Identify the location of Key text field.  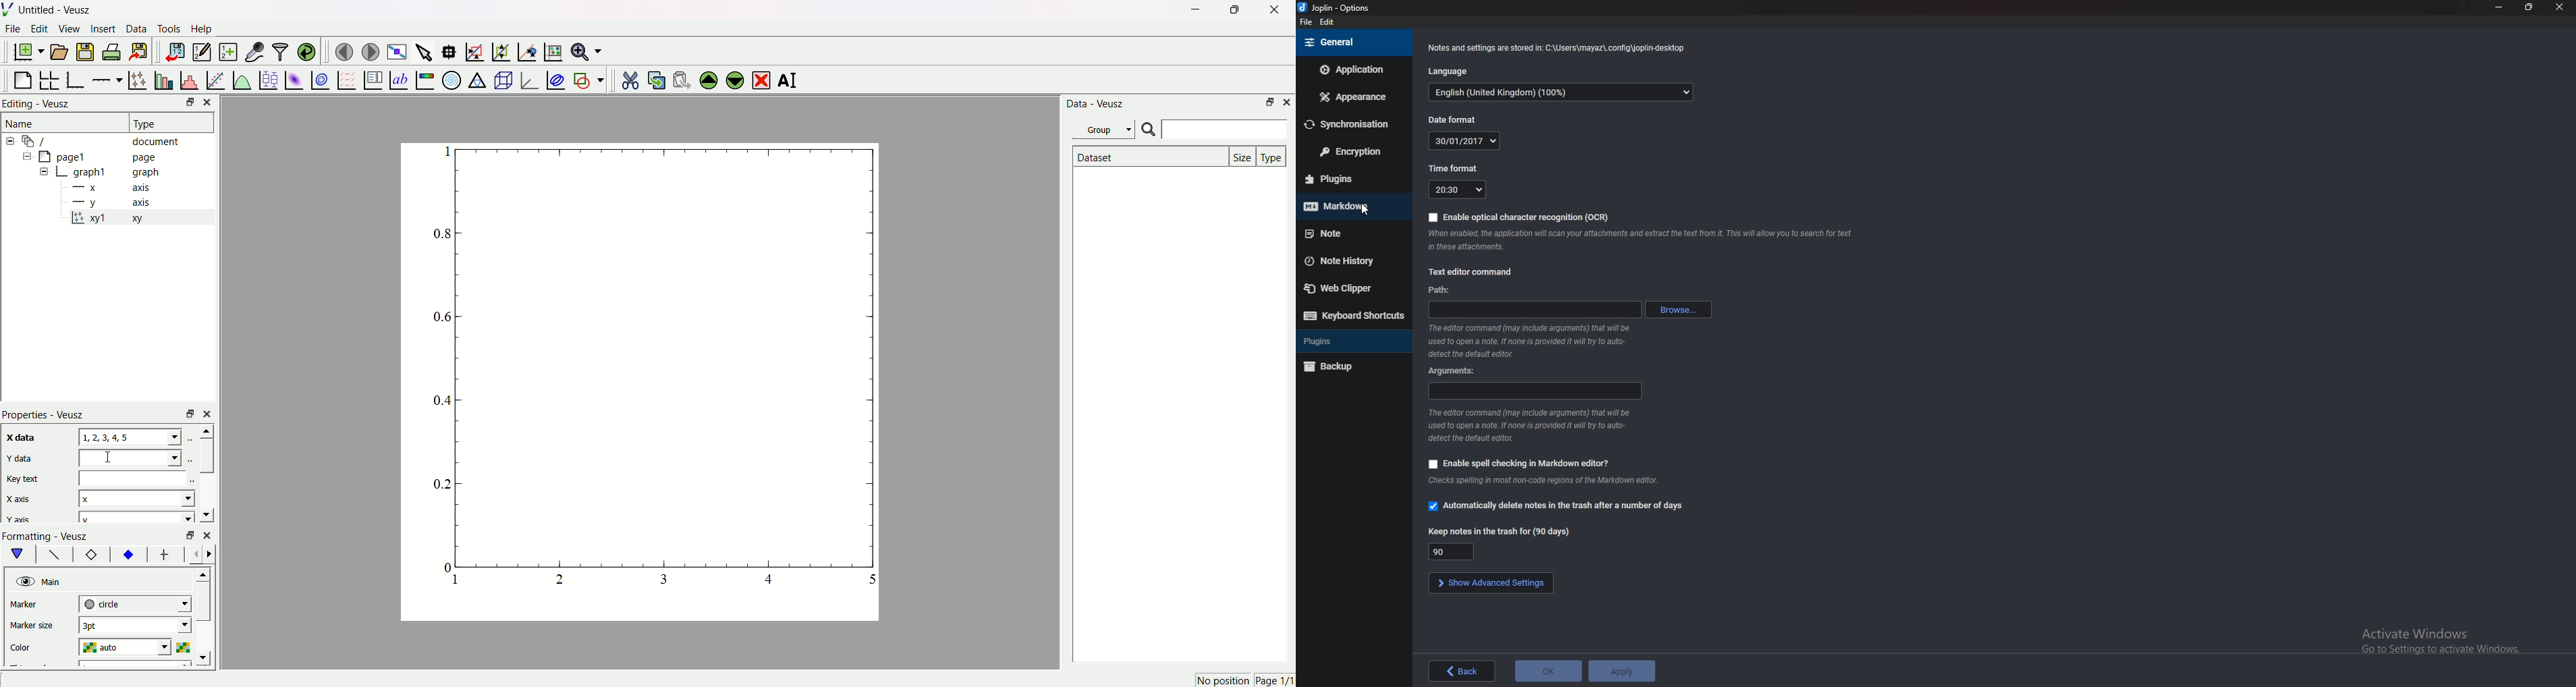
(134, 478).